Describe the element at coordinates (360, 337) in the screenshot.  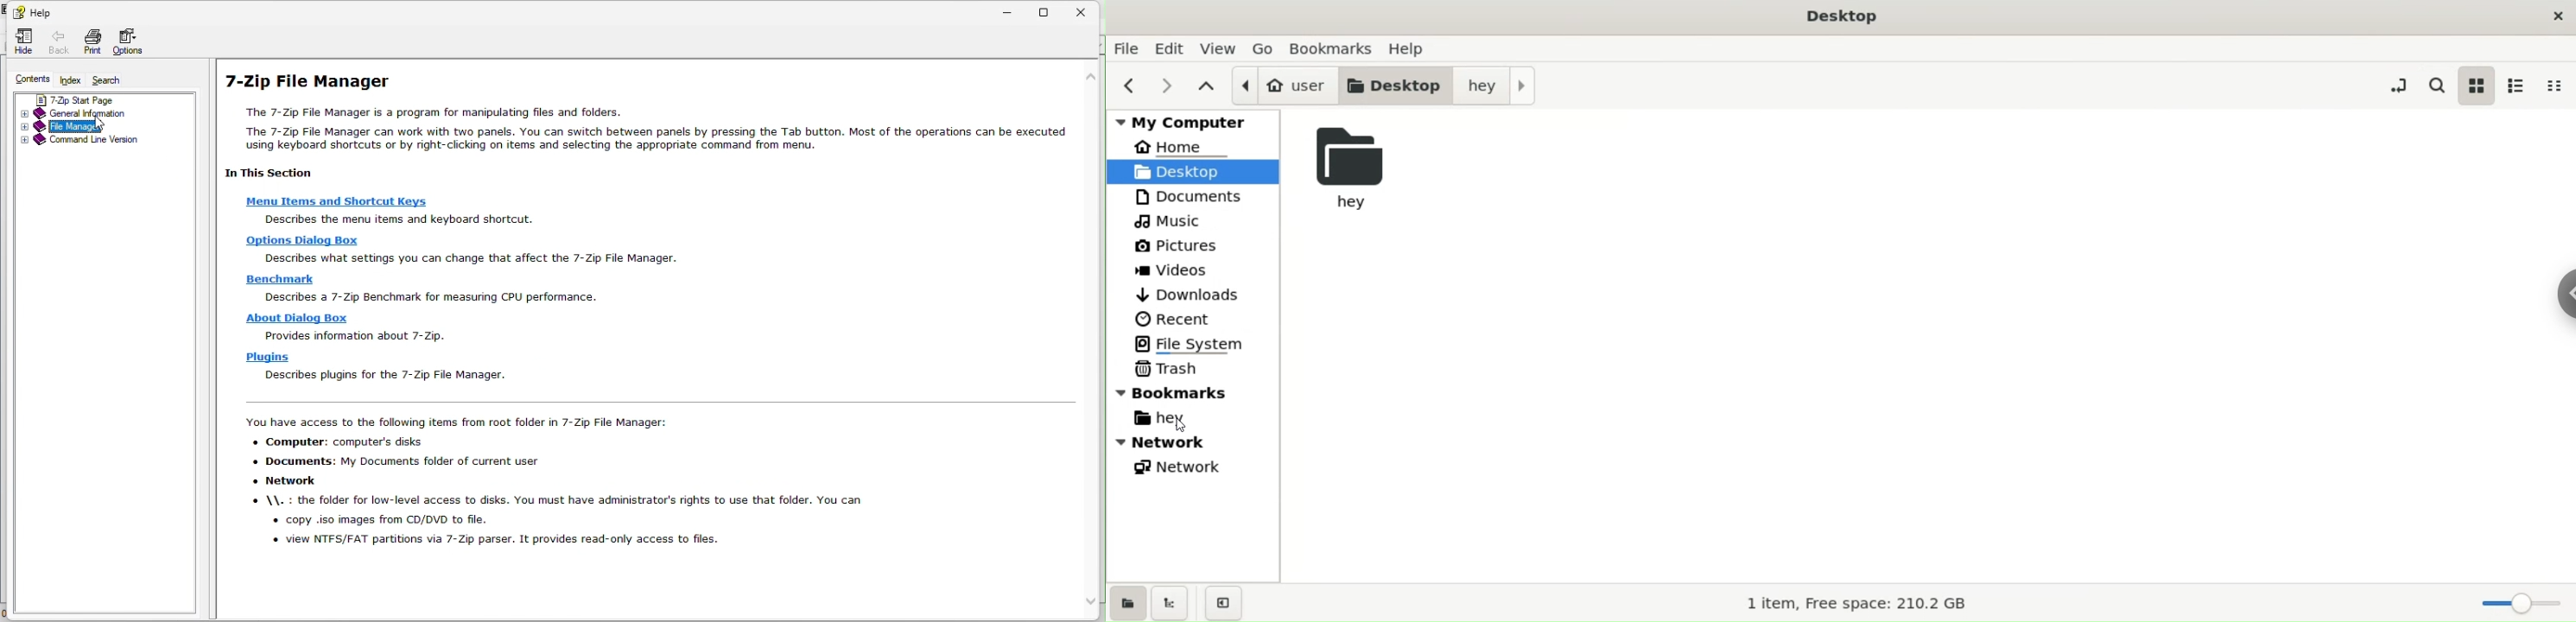
I see `Provide information about 7 zip` at that location.